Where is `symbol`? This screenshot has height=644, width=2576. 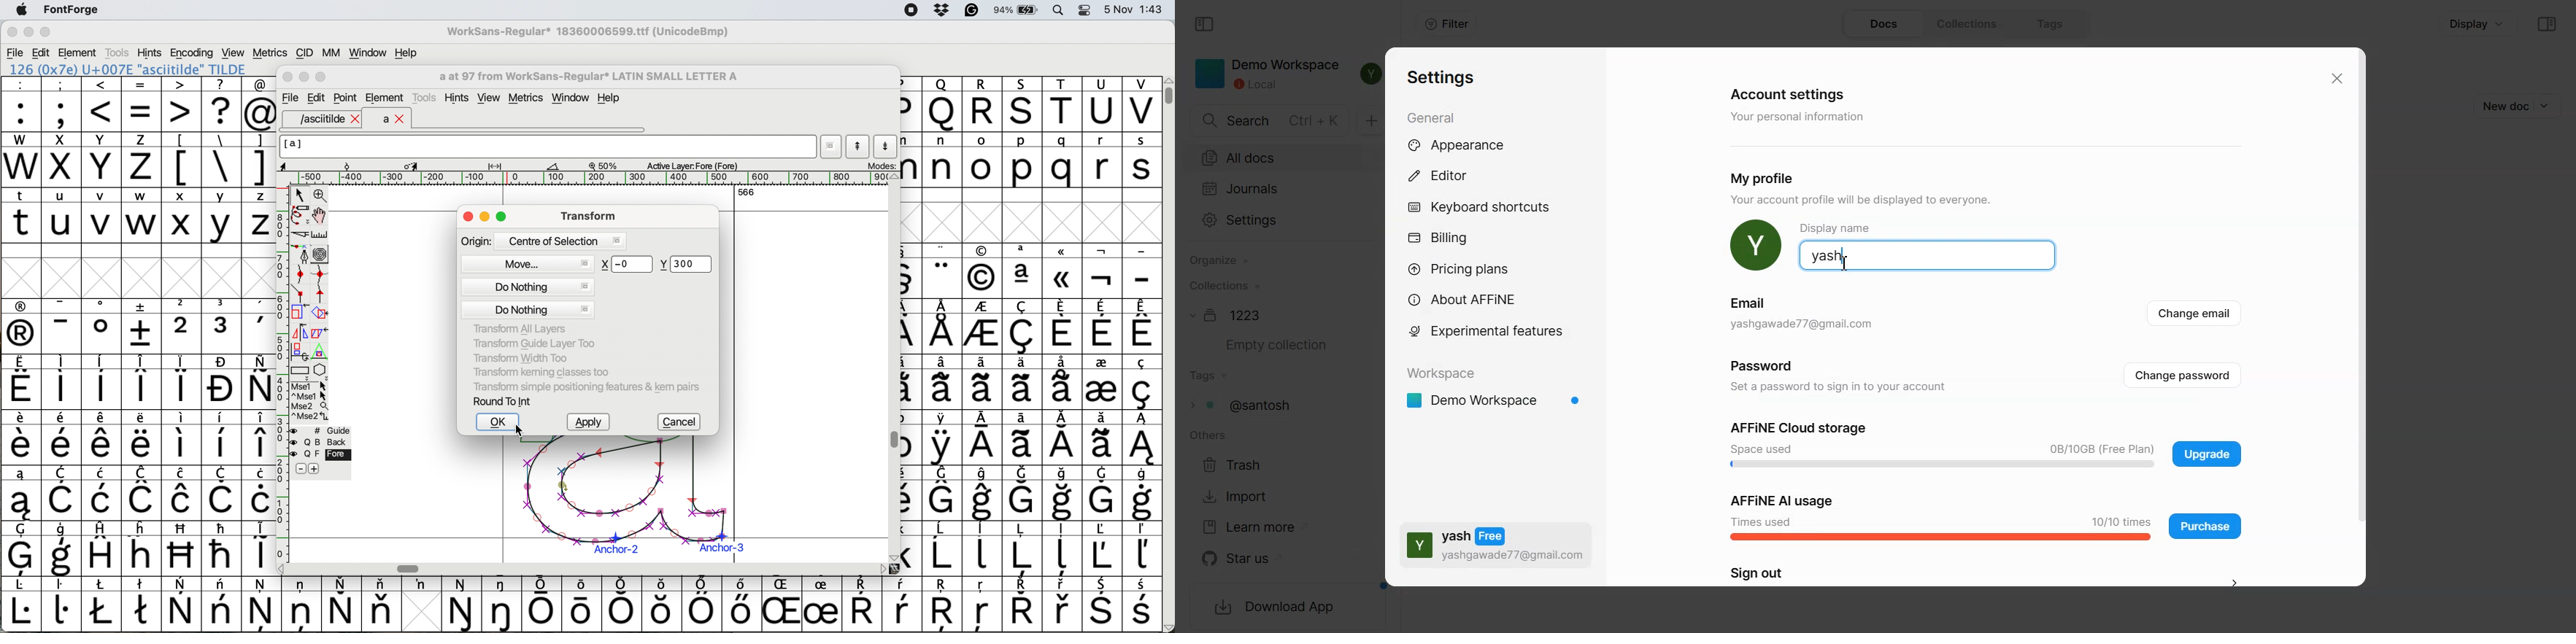 symbol is located at coordinates (1022, 604).